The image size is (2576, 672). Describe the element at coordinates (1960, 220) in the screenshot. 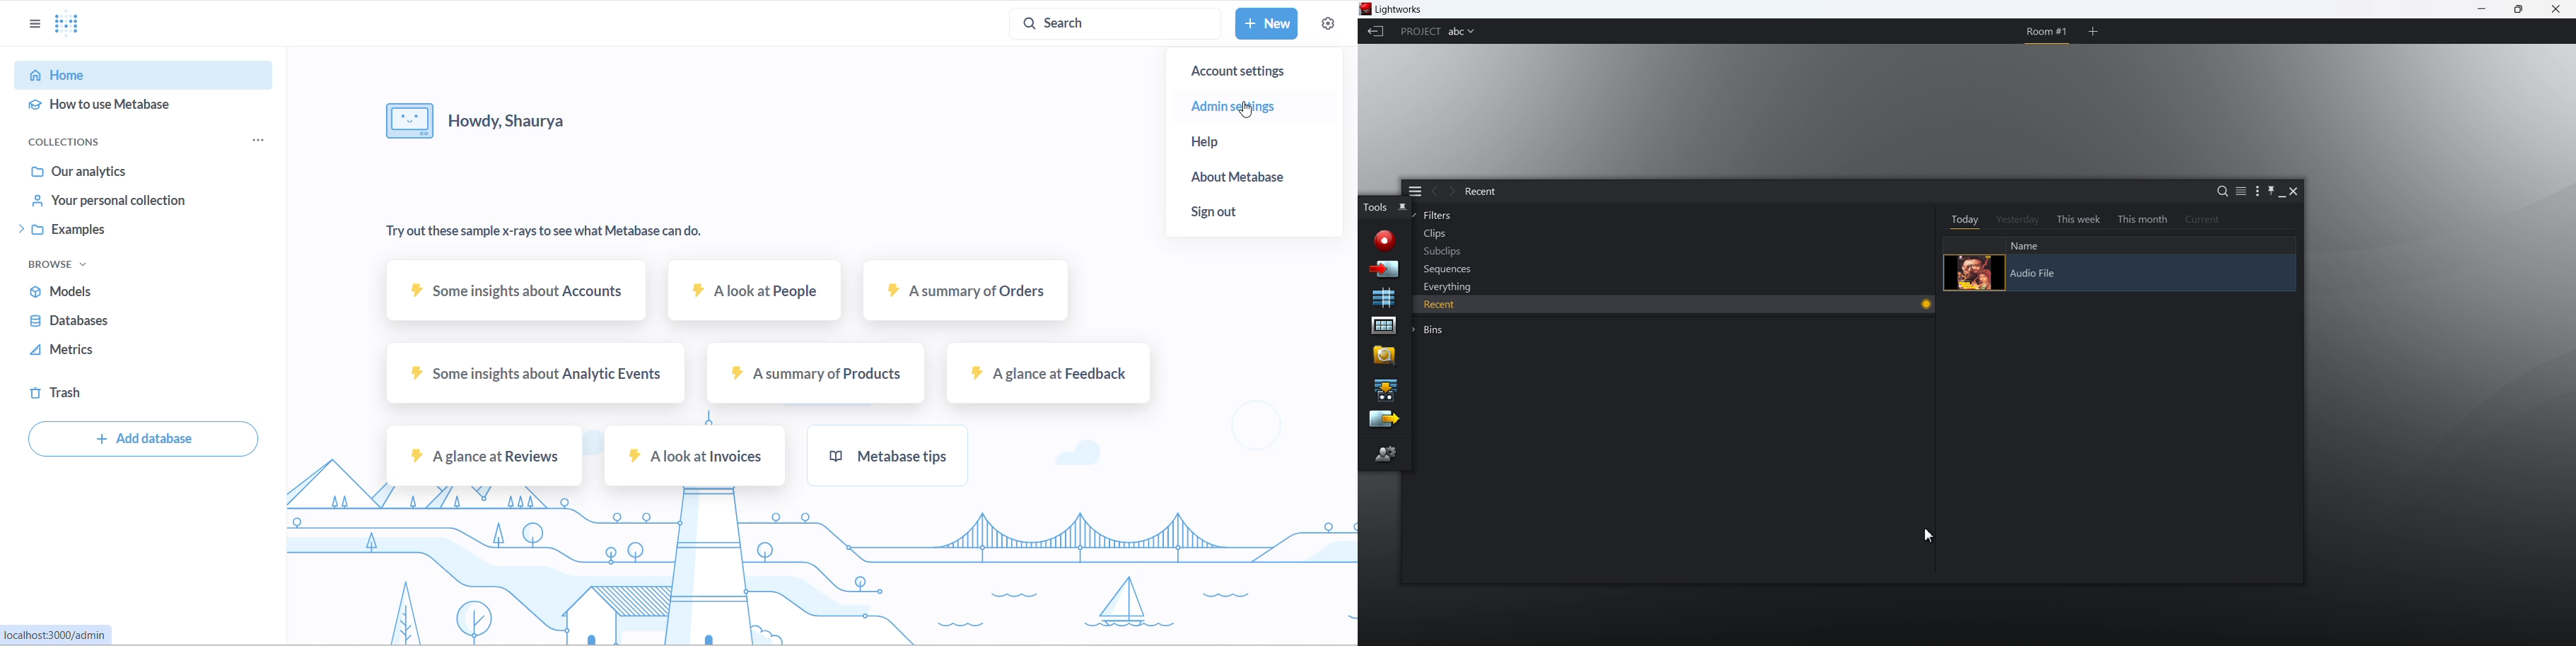

I see `today` at that location.